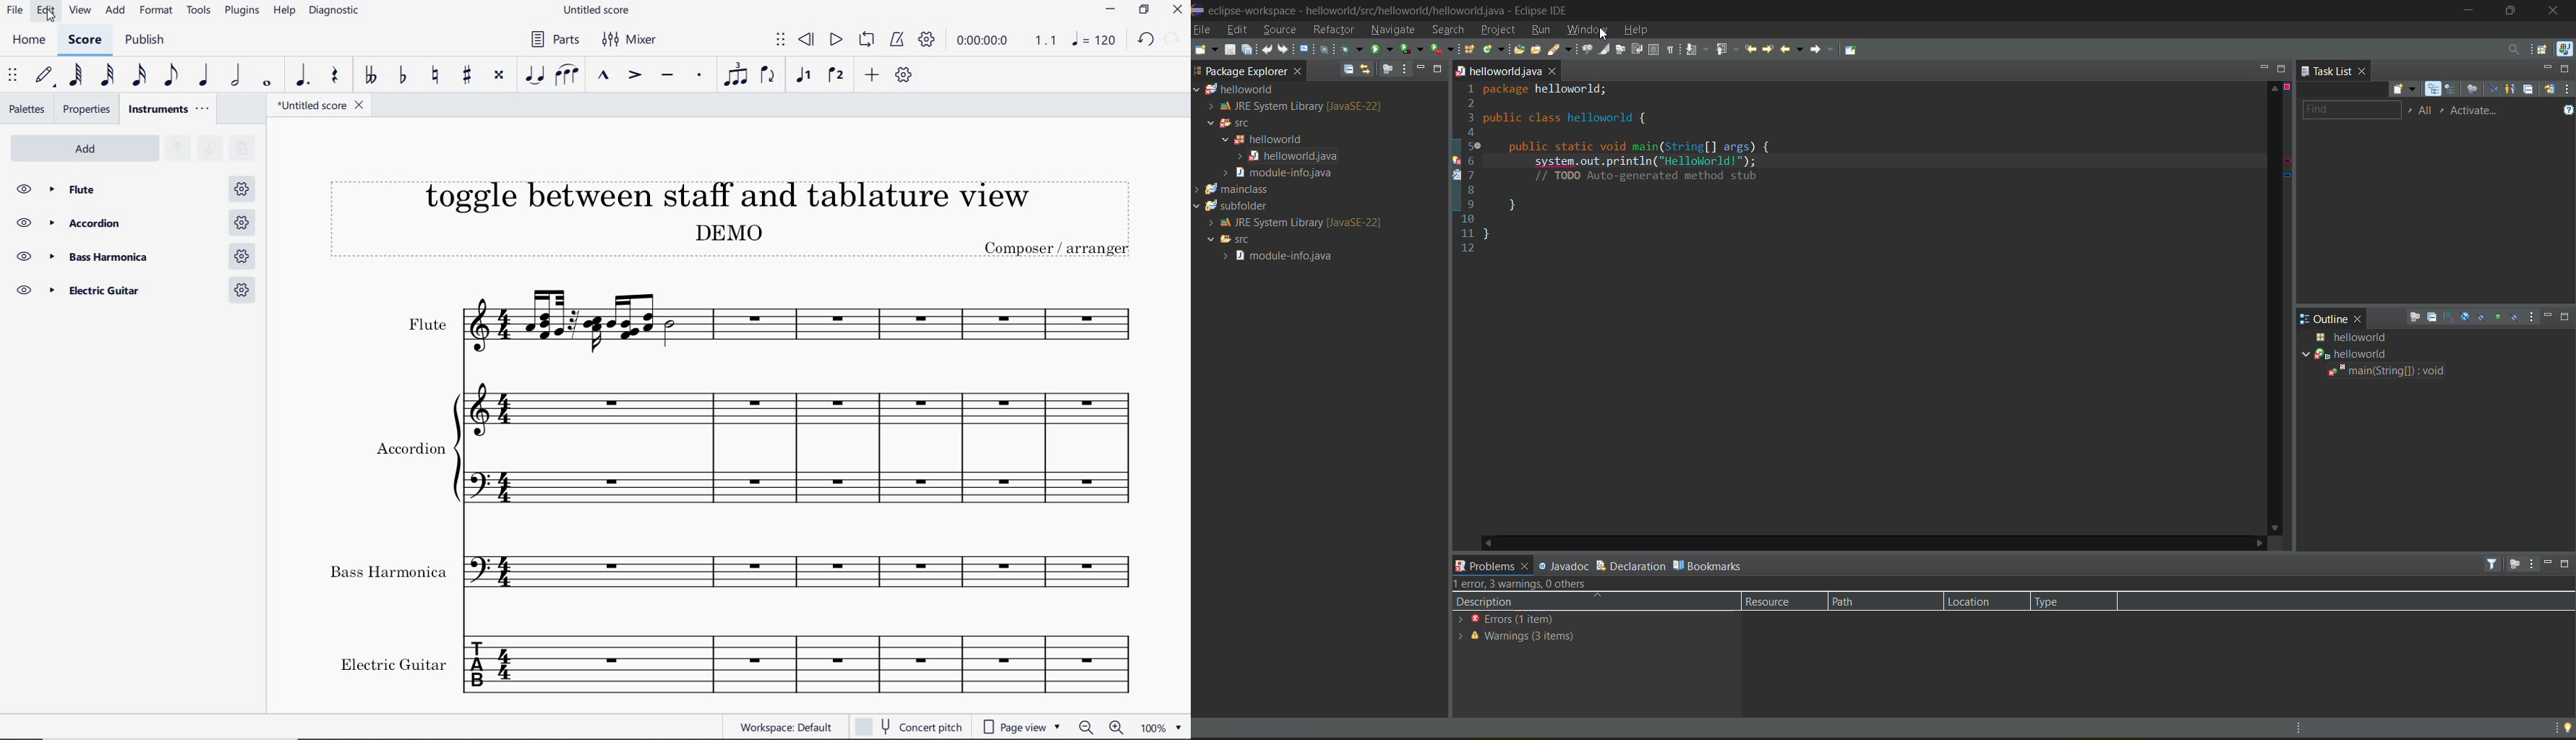 The width and height of the screenshot is (2576, 756). I want to click on RESTORE DOWN, so click(1143, 11).